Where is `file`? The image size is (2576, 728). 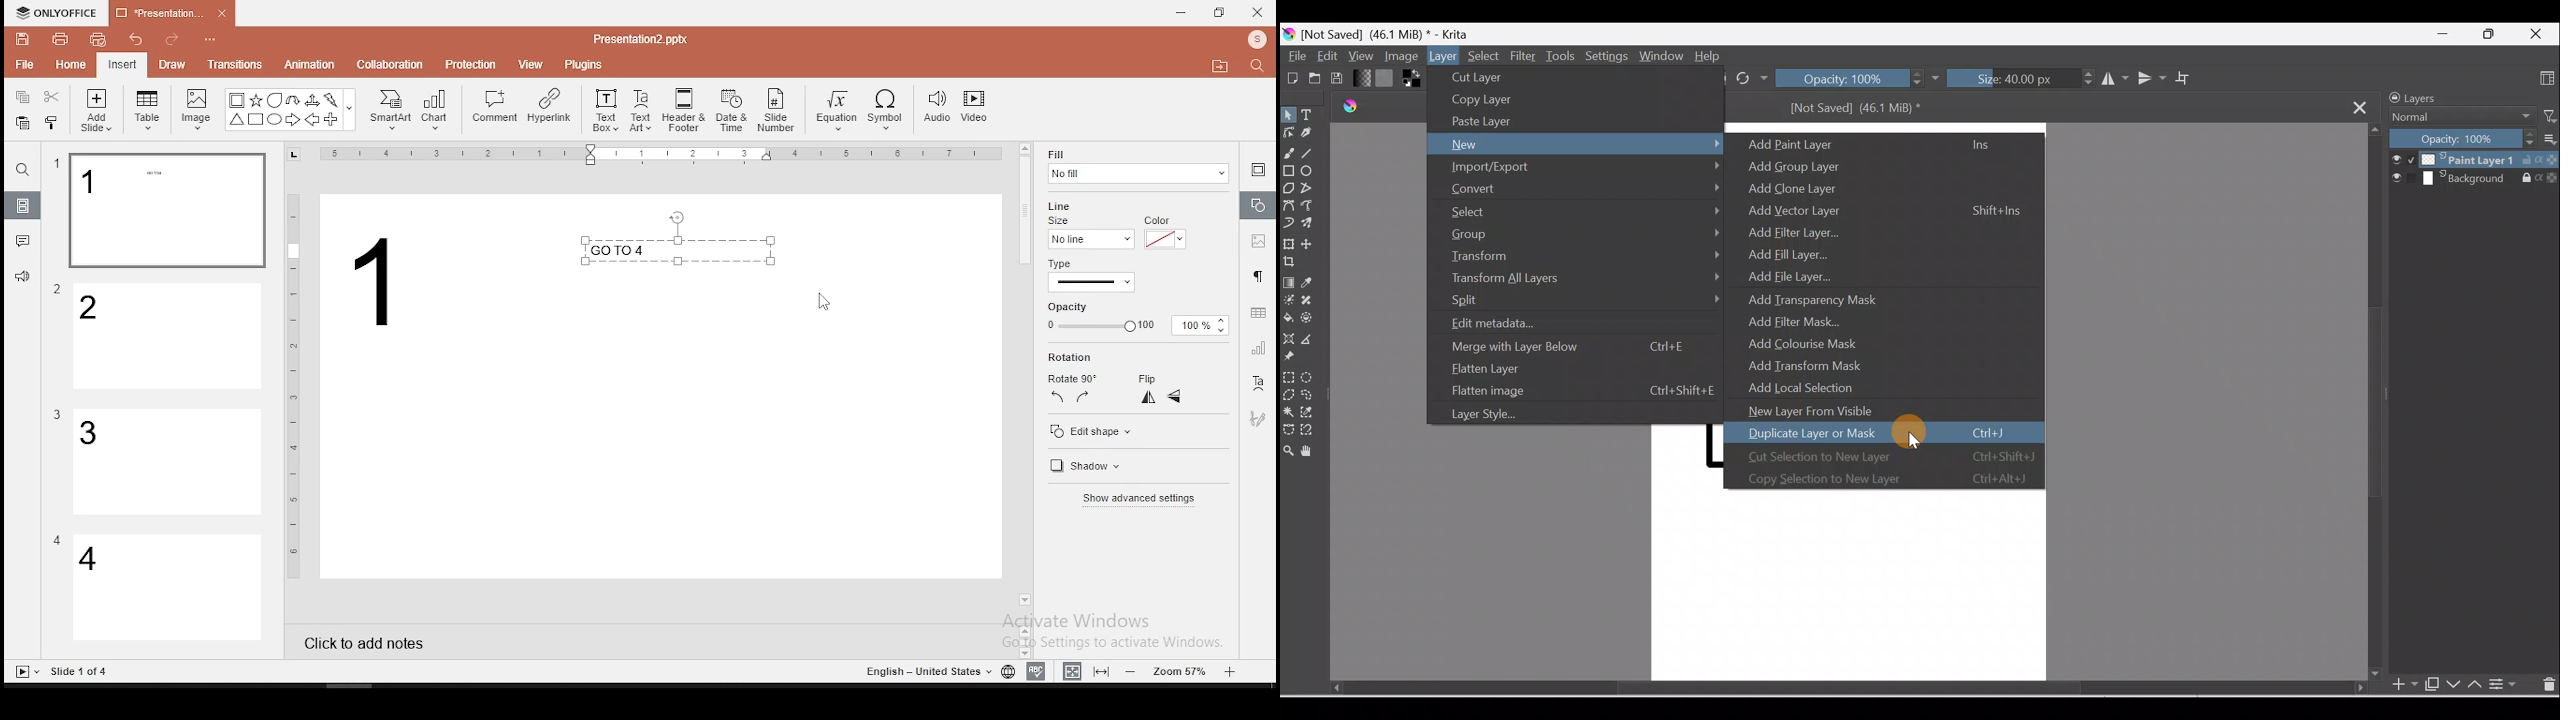
file is located at coordinates (24, 66).